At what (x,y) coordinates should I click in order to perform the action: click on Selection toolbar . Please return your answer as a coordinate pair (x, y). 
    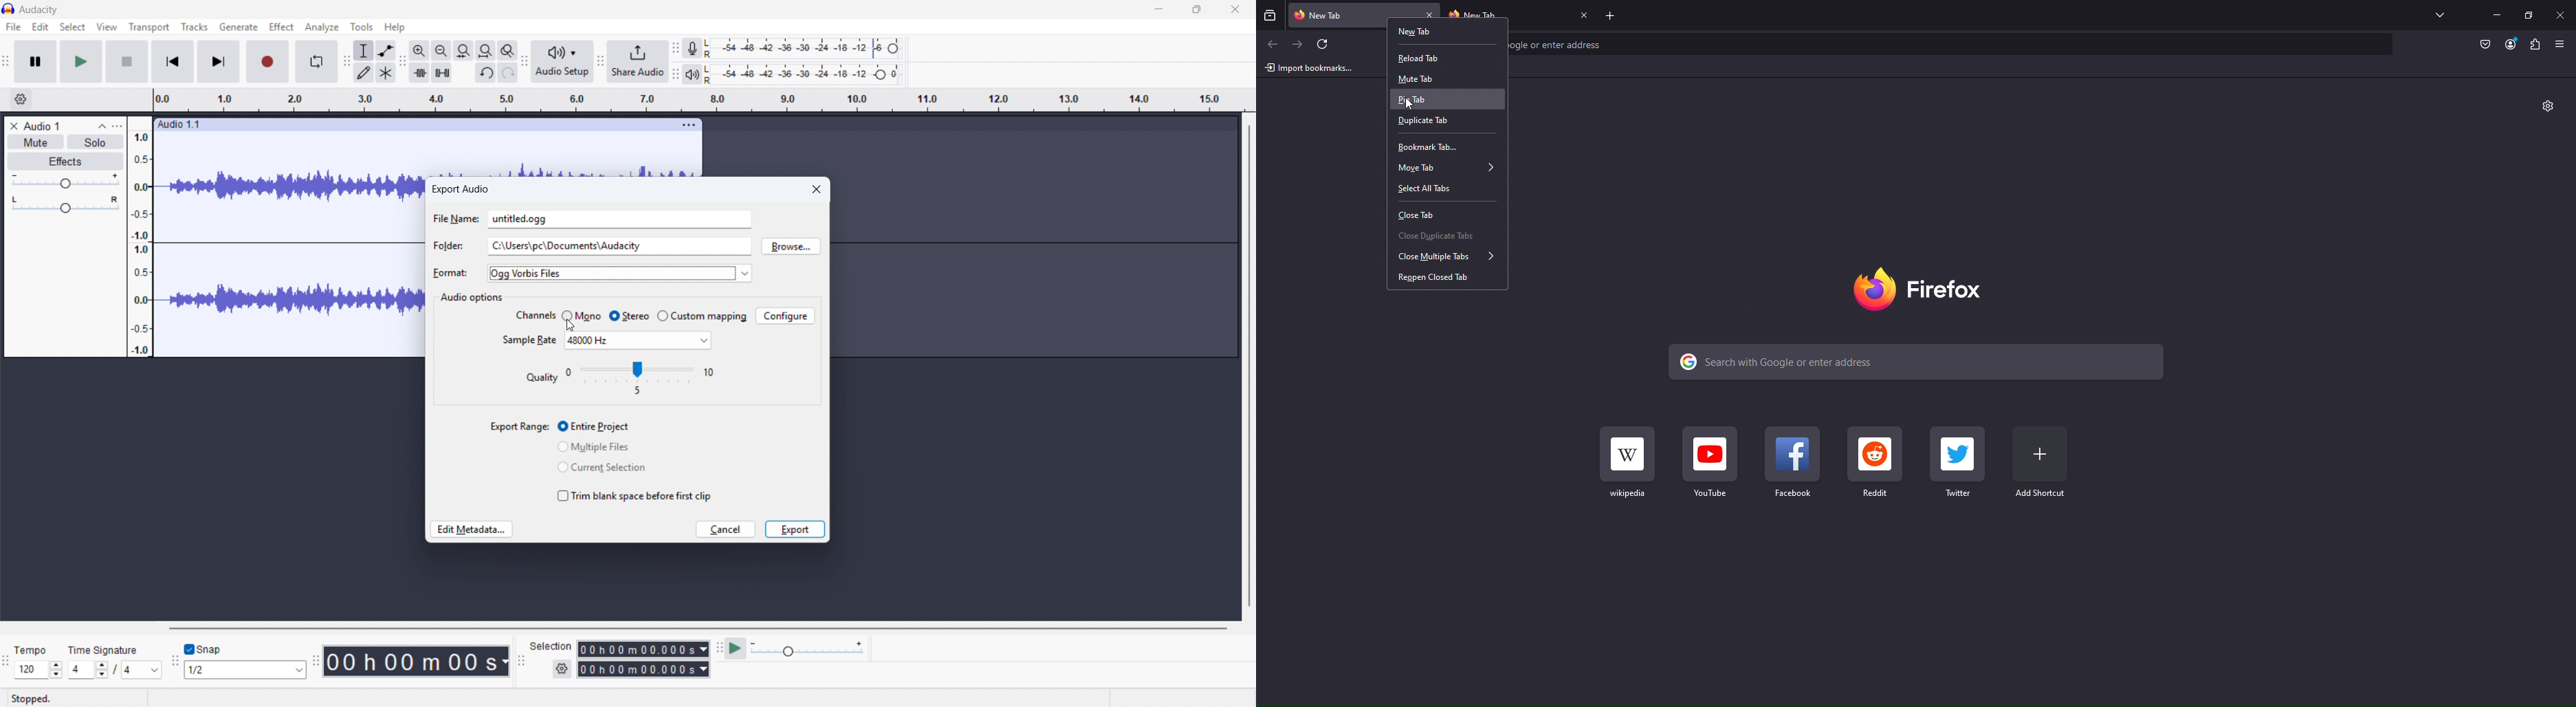
    Looking at the image, I should click on (521, 660).